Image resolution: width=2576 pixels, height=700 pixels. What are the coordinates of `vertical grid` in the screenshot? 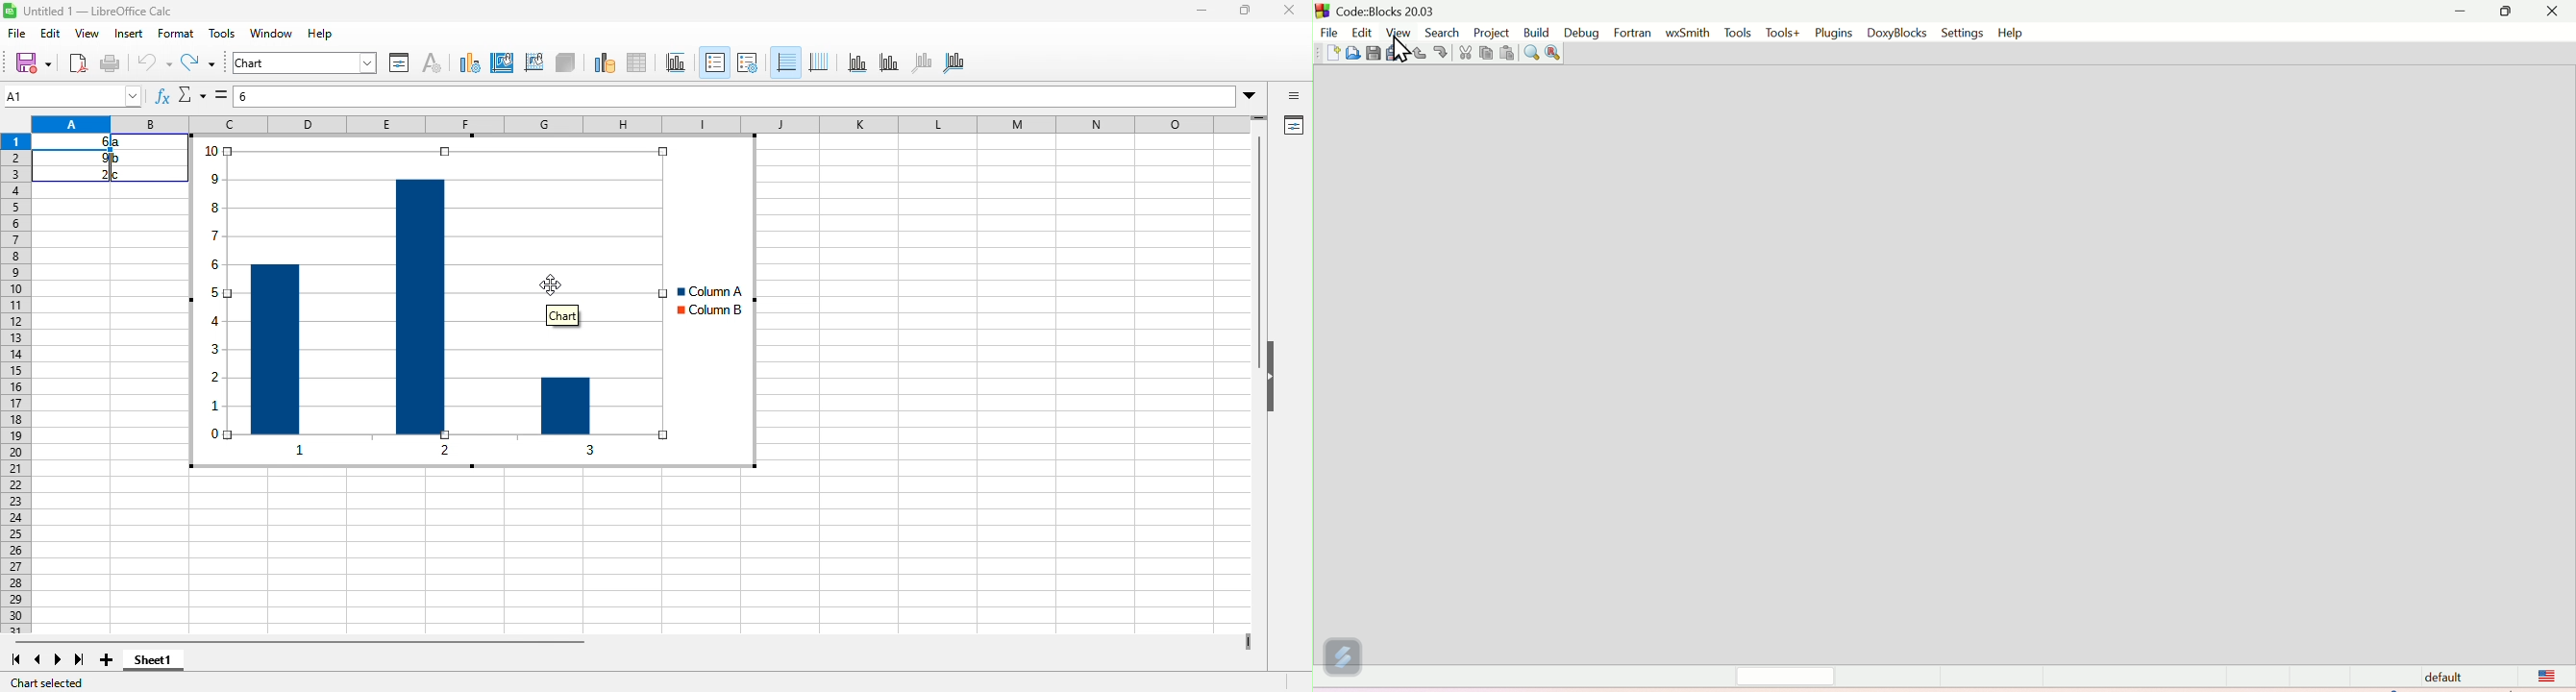 It's located at (819, 62).